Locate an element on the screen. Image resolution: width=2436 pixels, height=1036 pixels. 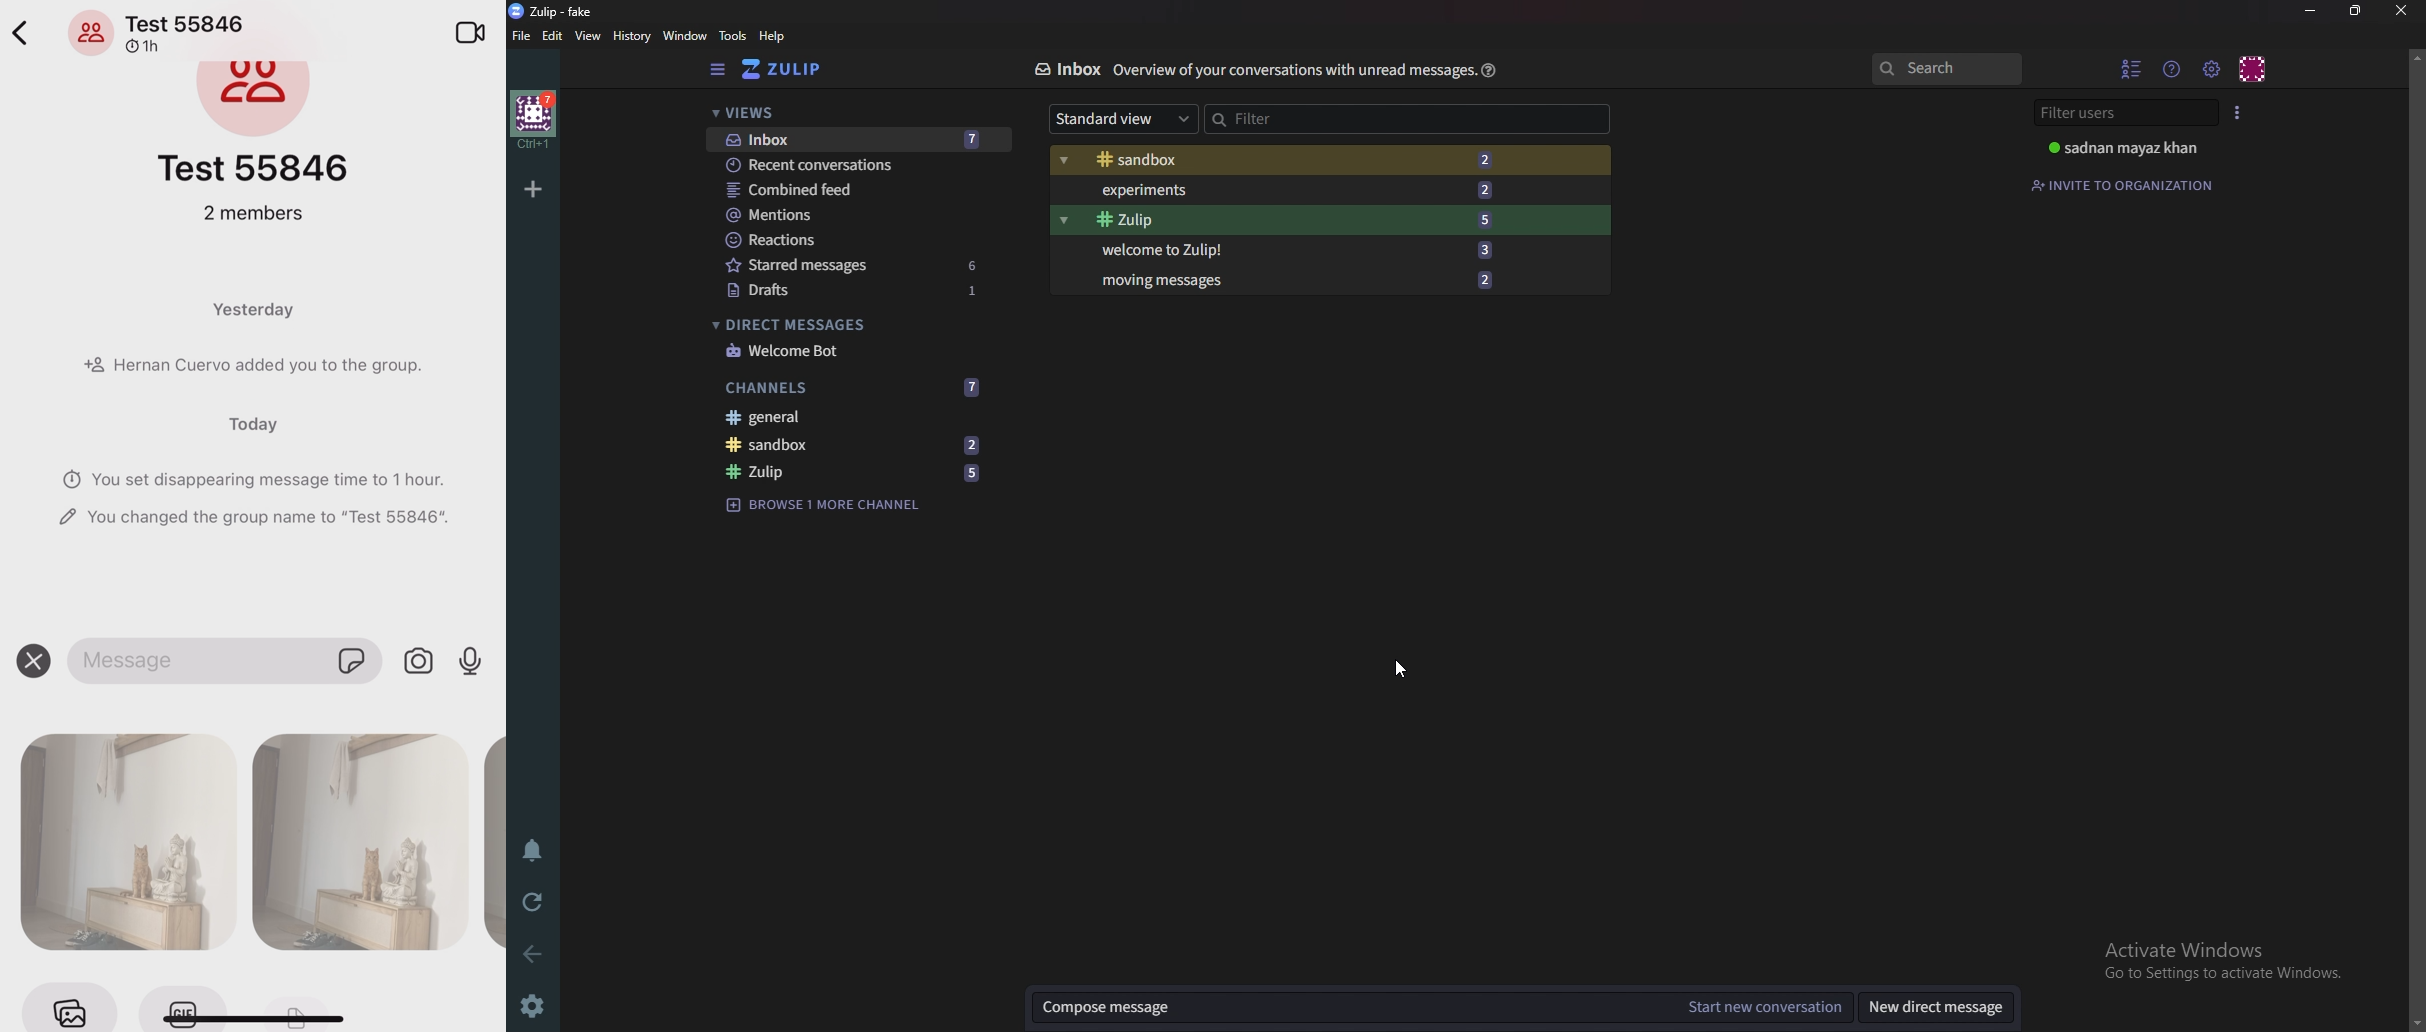
direct messages is located at coordinates (849, 324).